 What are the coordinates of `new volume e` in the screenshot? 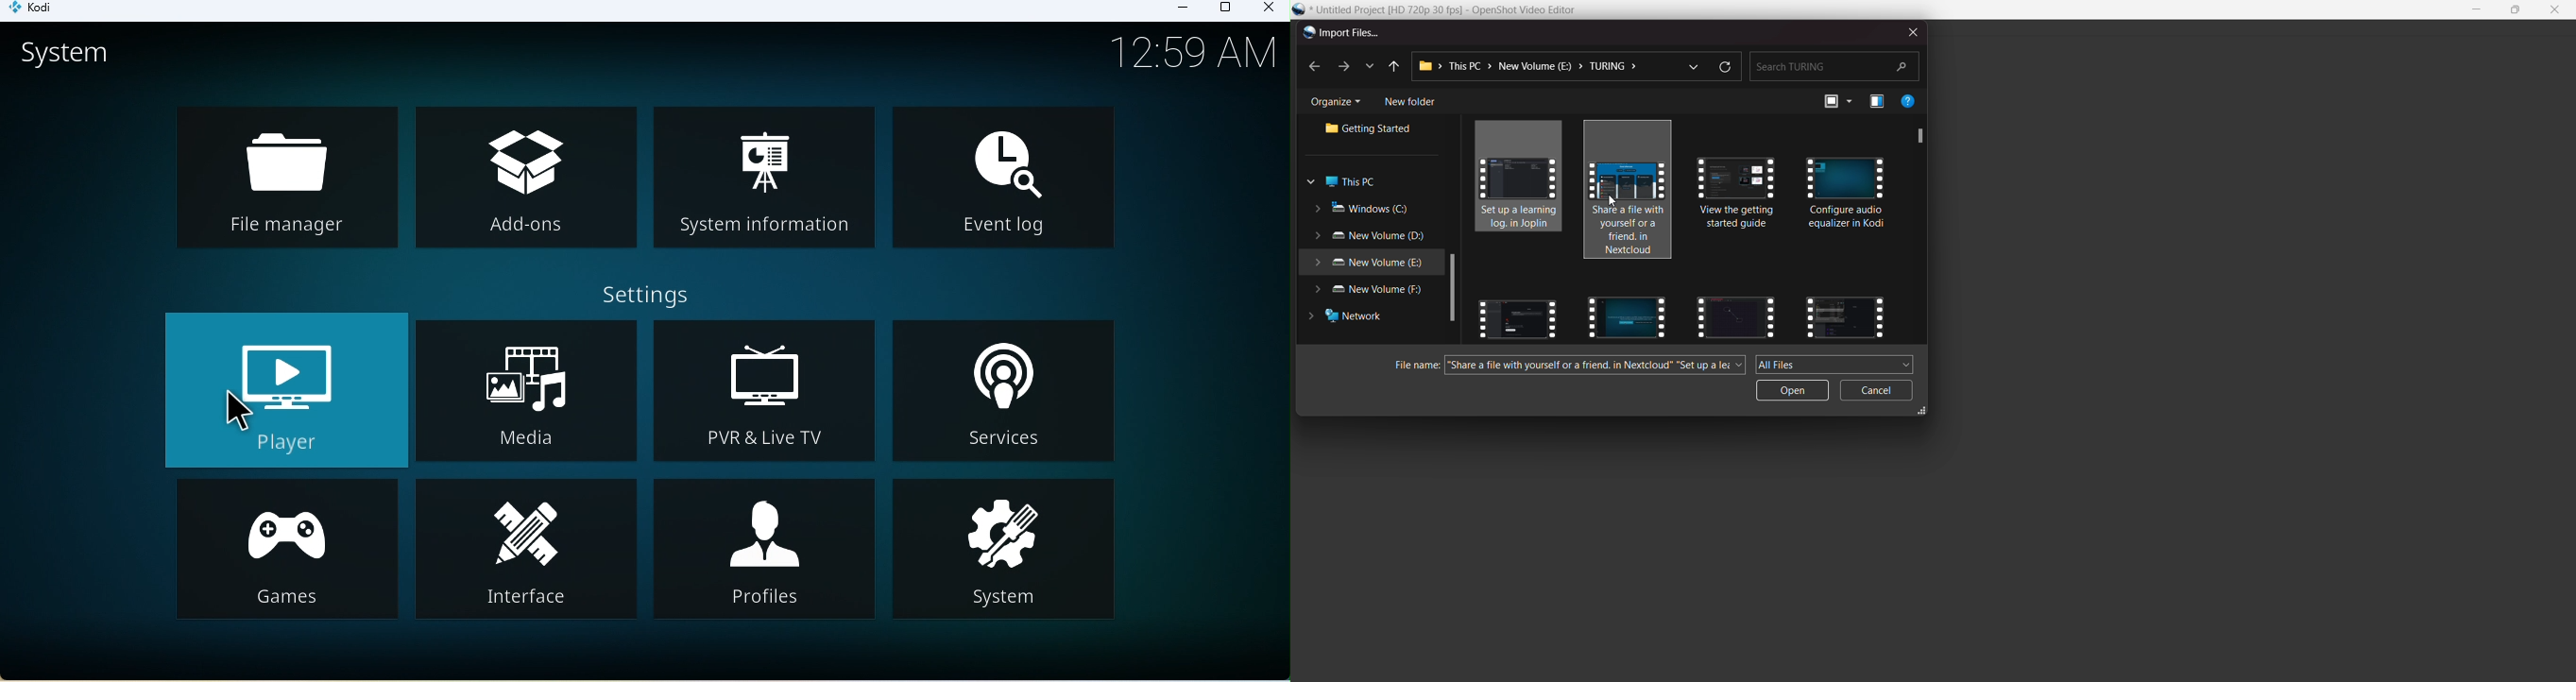 It's located at (1368, 263).